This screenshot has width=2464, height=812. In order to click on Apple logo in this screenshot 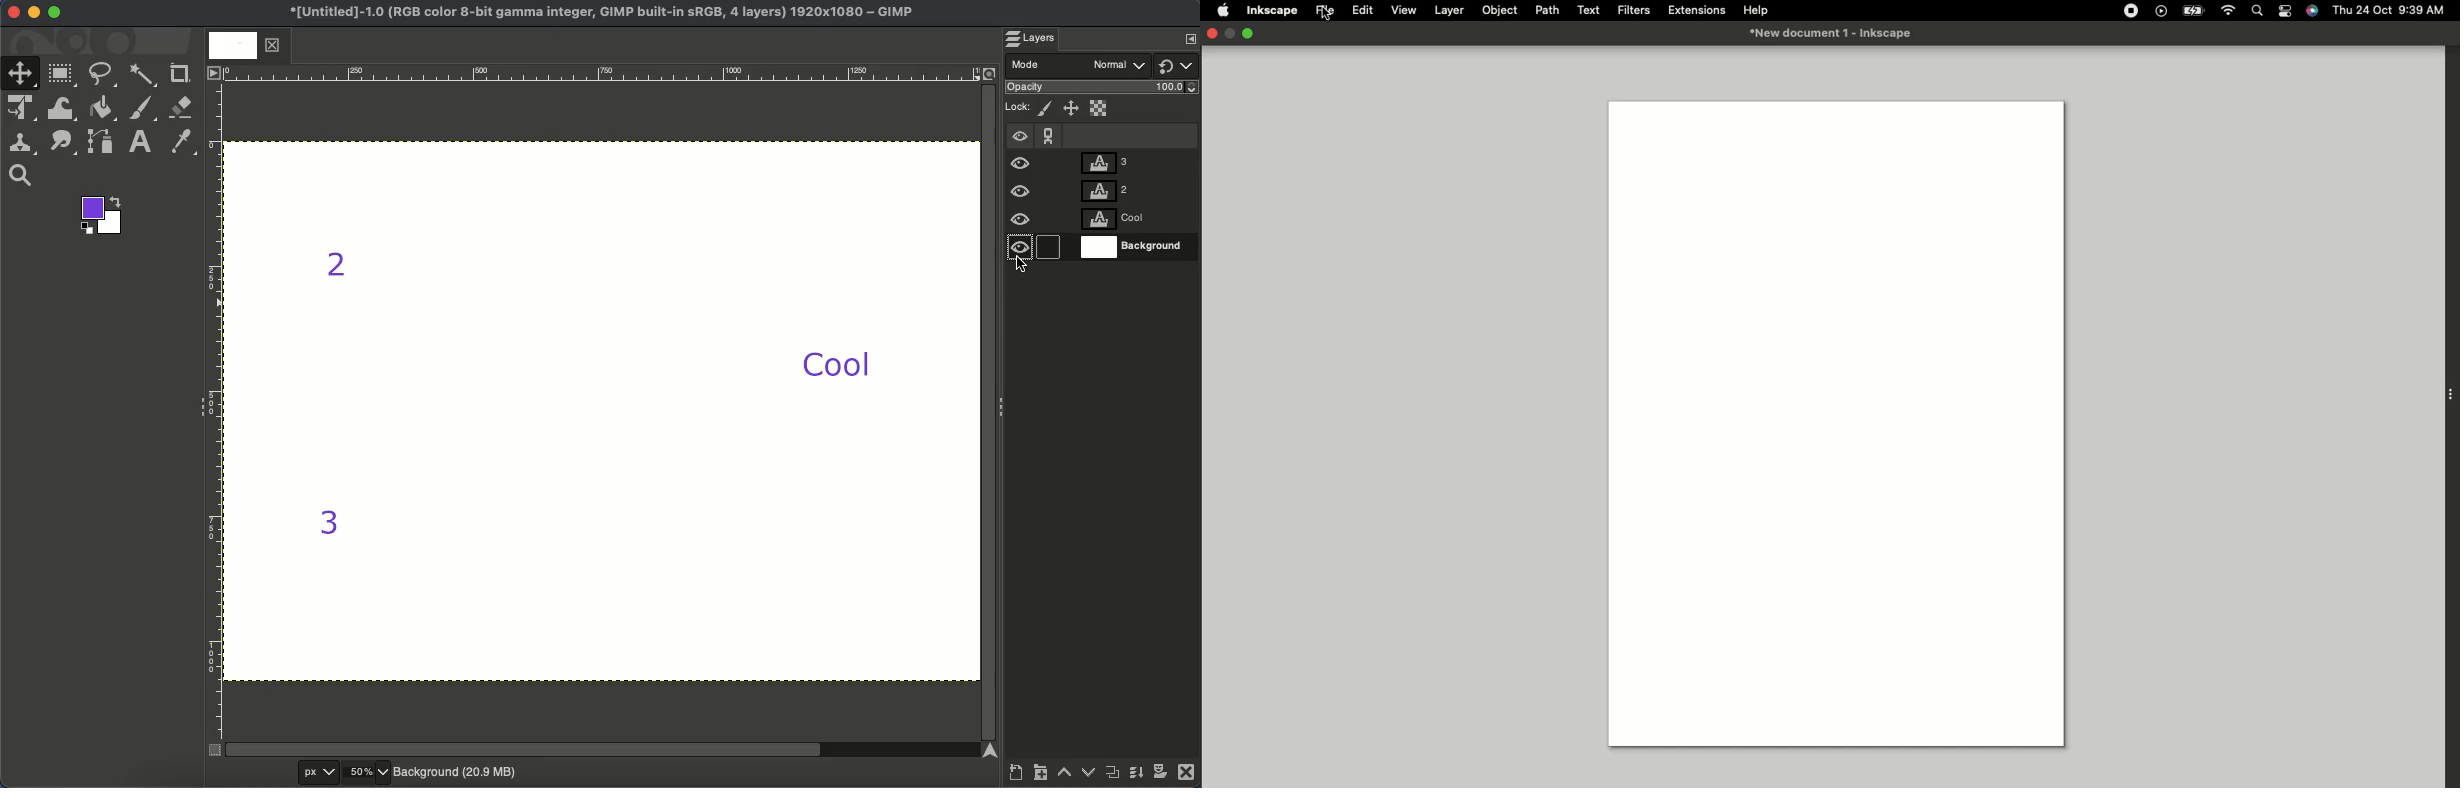, I will do `click(1223, 13)`.